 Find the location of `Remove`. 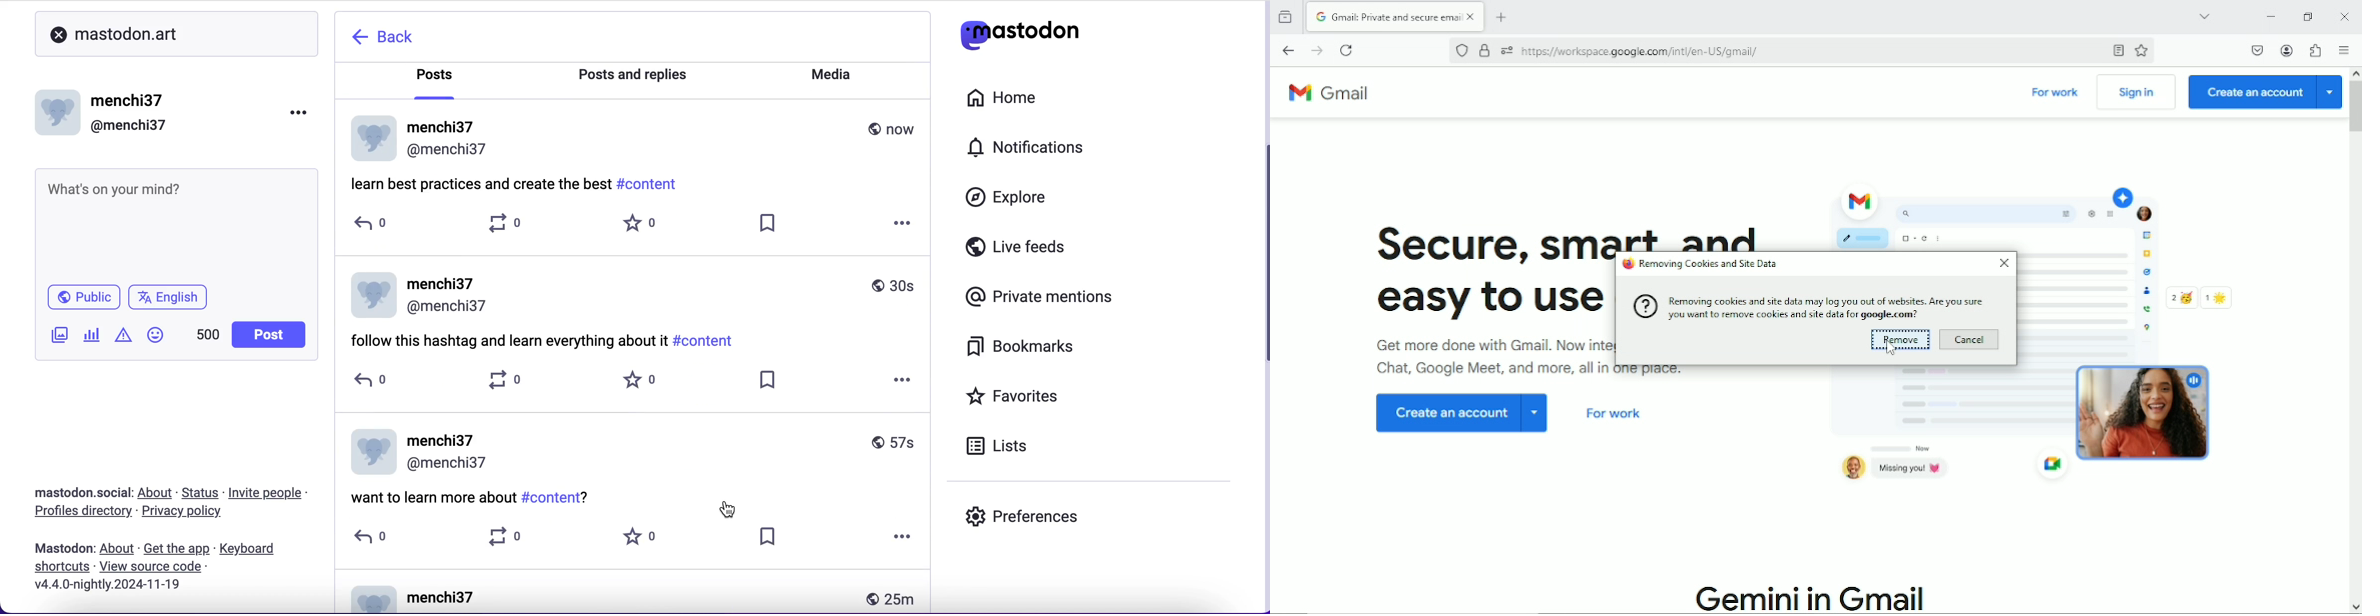

Remove is located at coordinates (1899, 341).